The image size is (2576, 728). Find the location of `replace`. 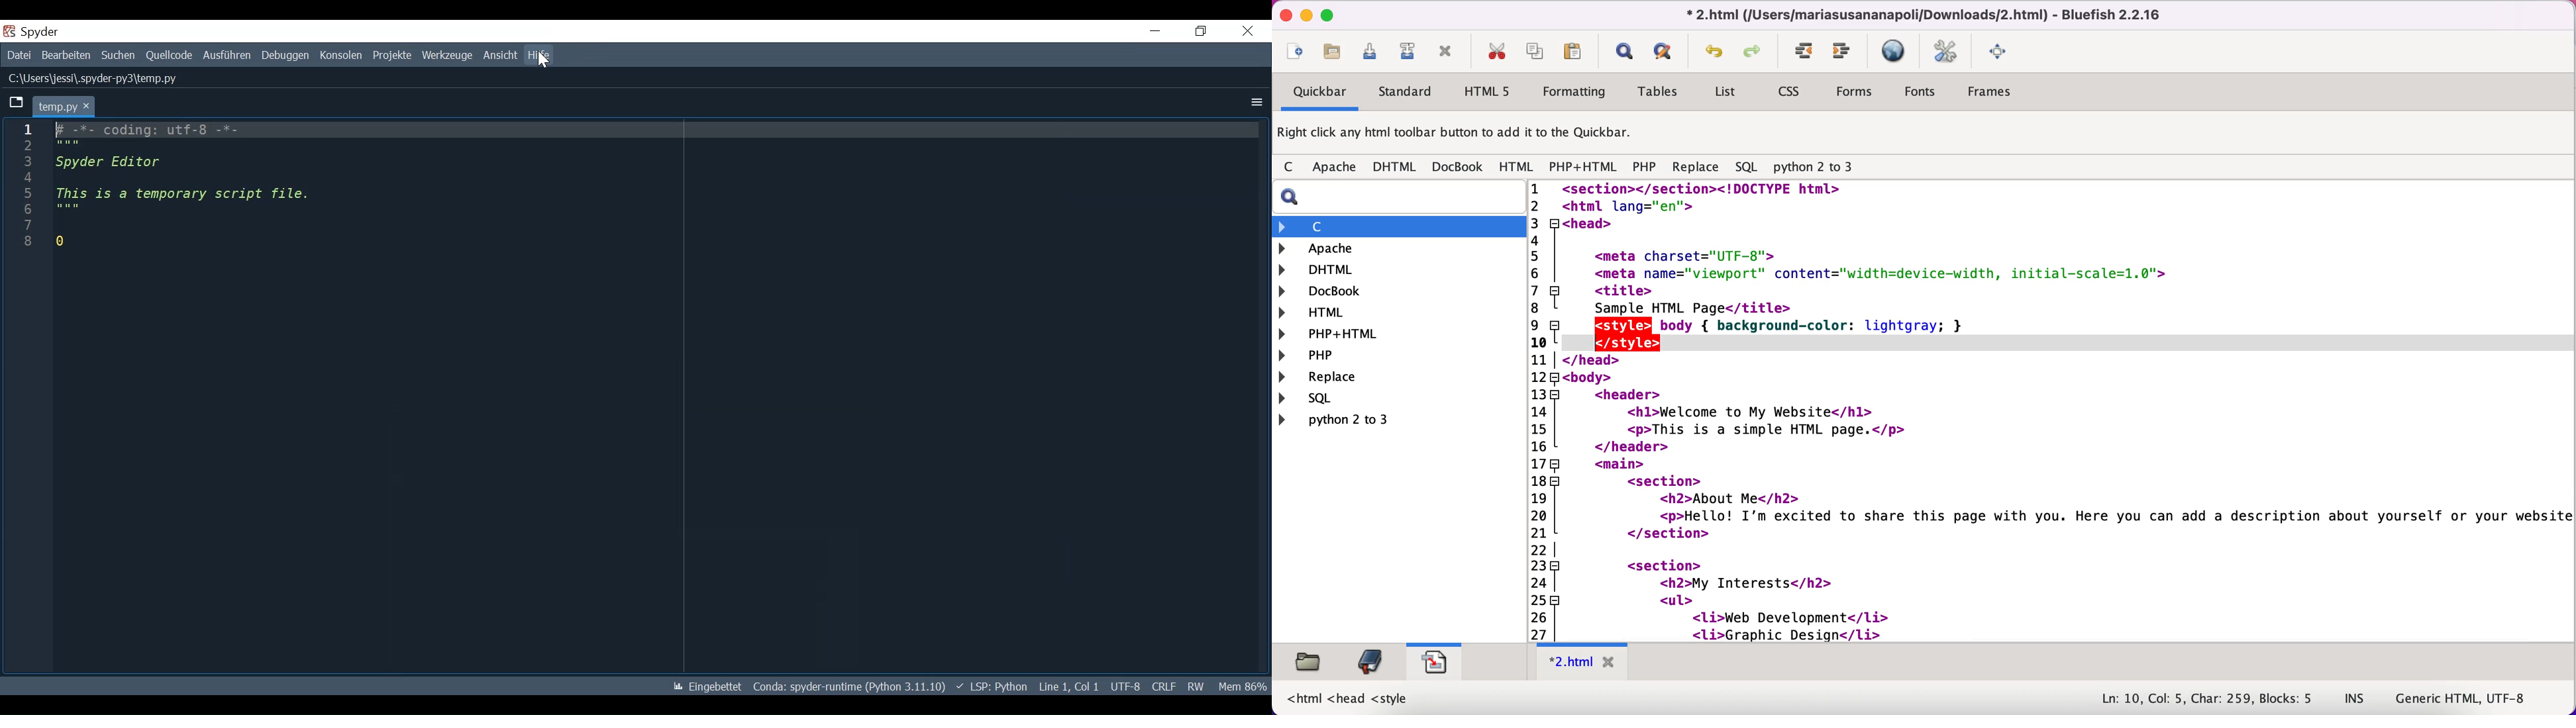

replace is located at coordinates (1696, 170).